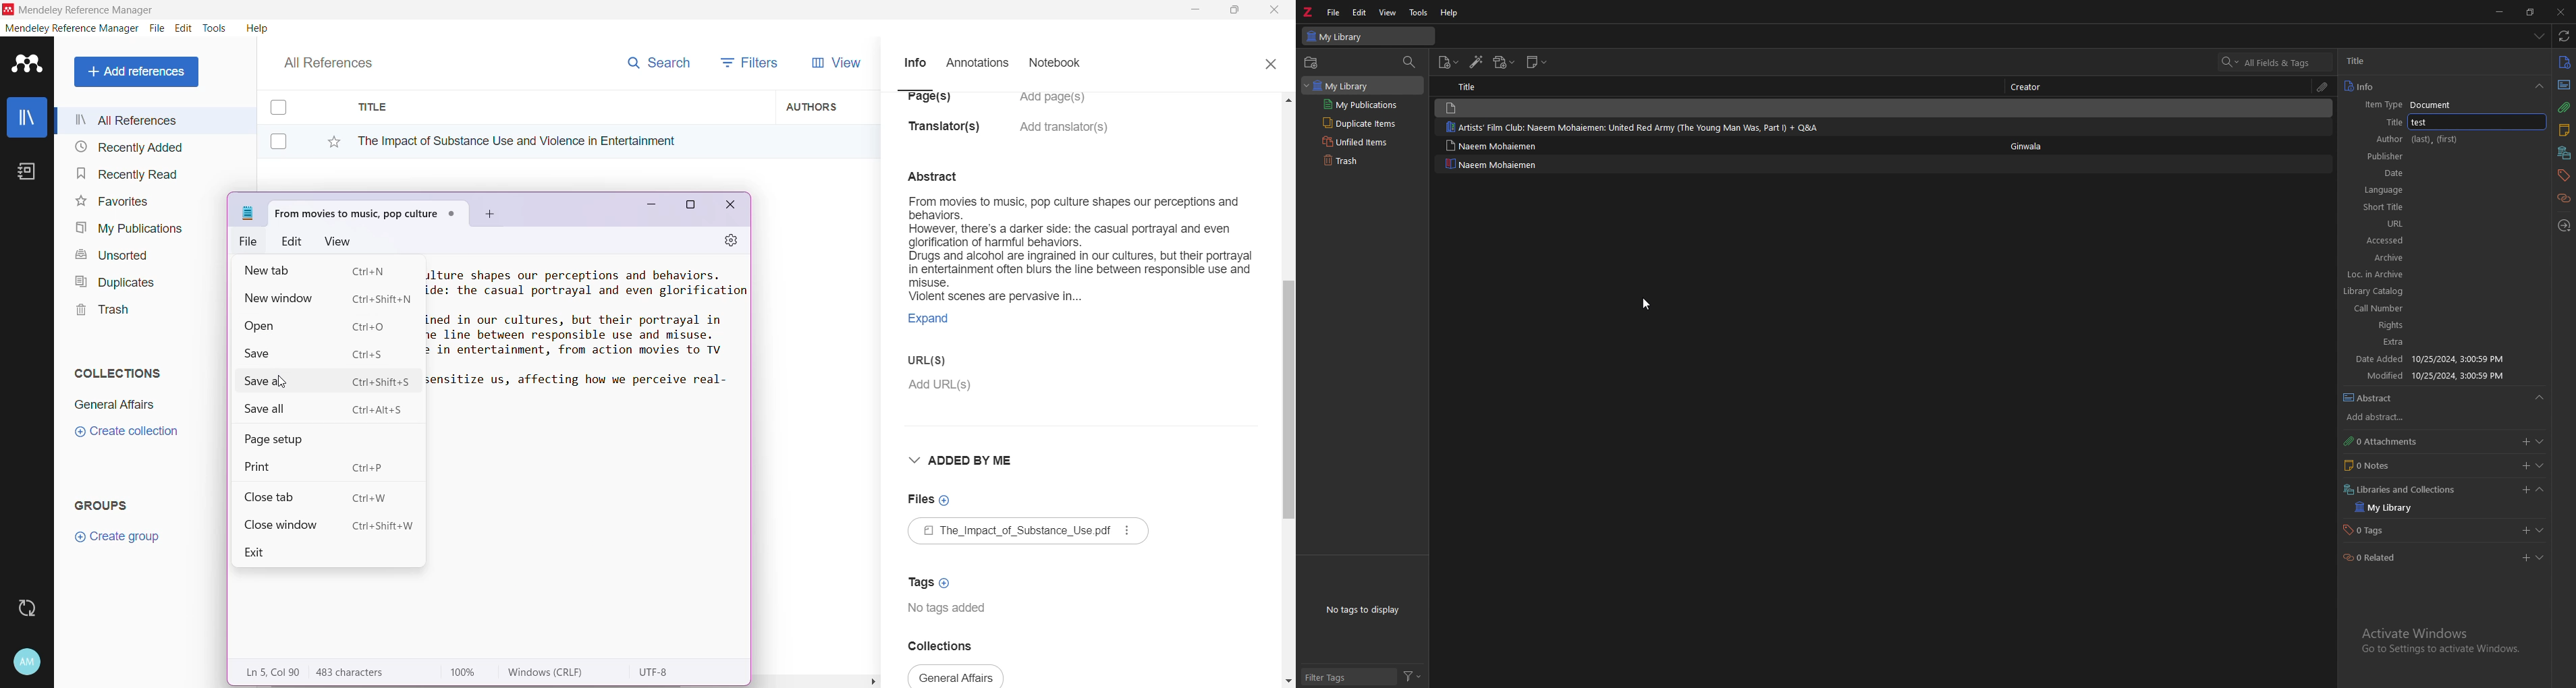 The height and width of the screenshot is (700, 2576). What do you see at coordinates (828, 106) in the screenshot?
I see `Authors` at bounding box center [828, 106].